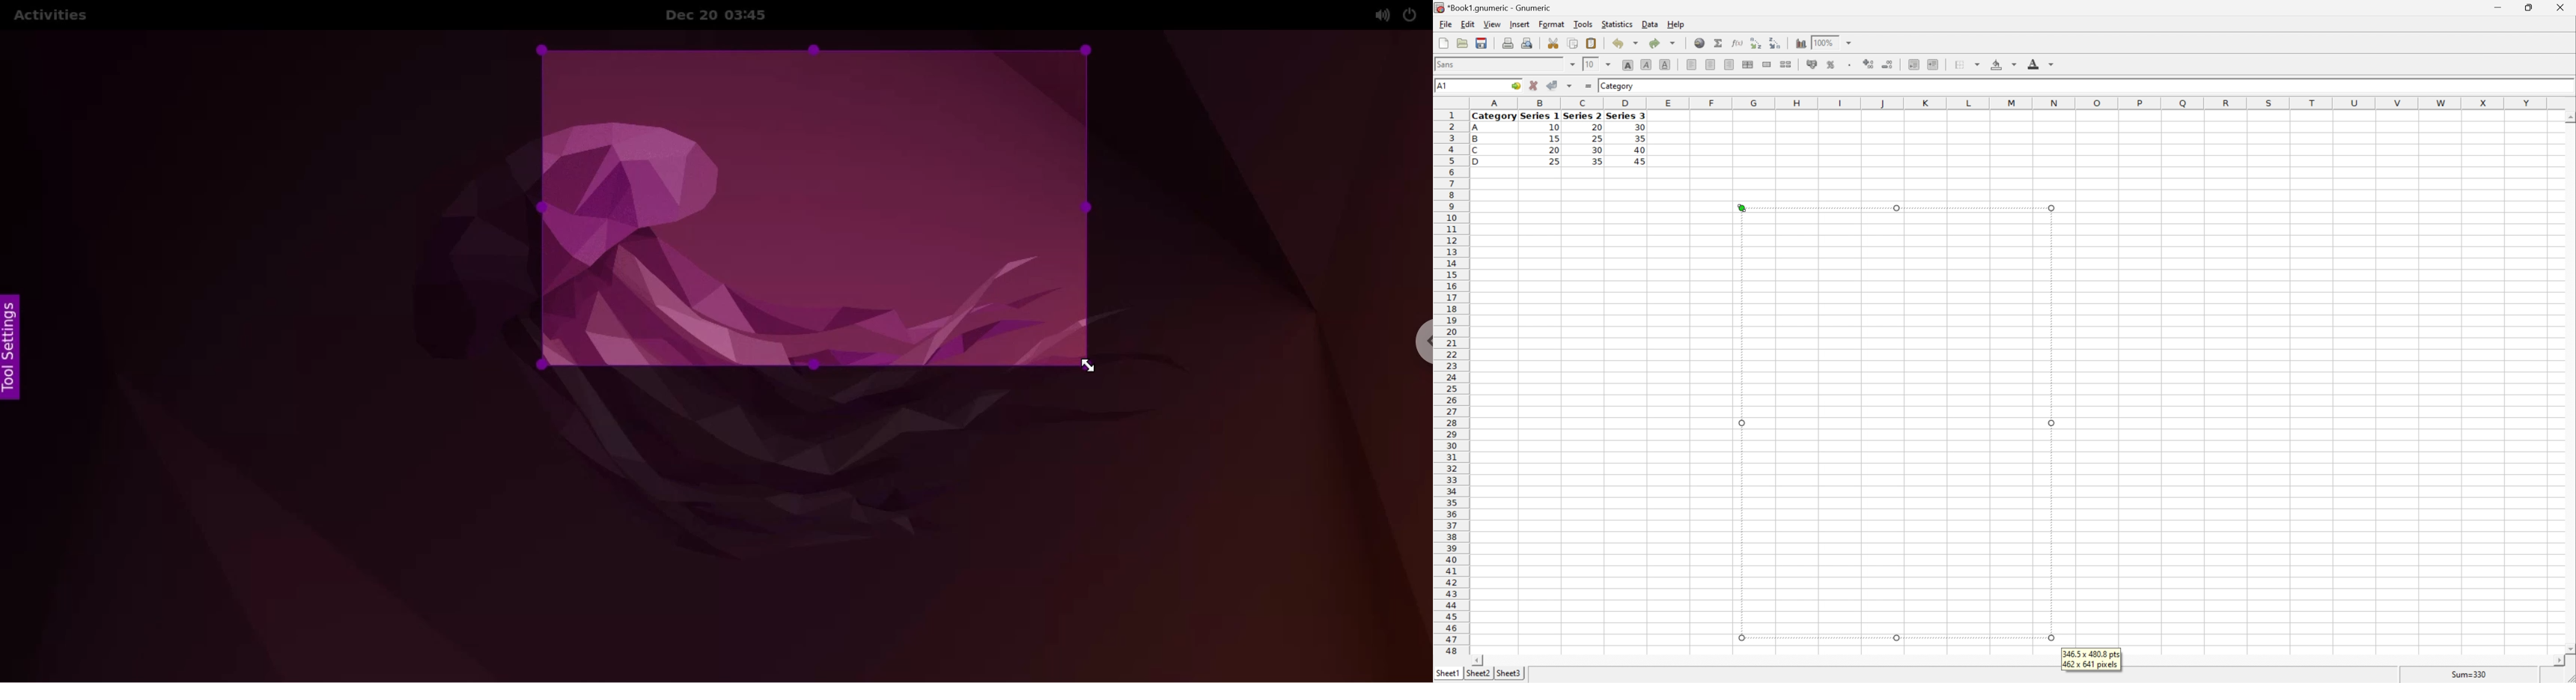 The width and height of the screenshot is (2576, 700). I want to click on Insert a hyperlink, so click(1700, 42).